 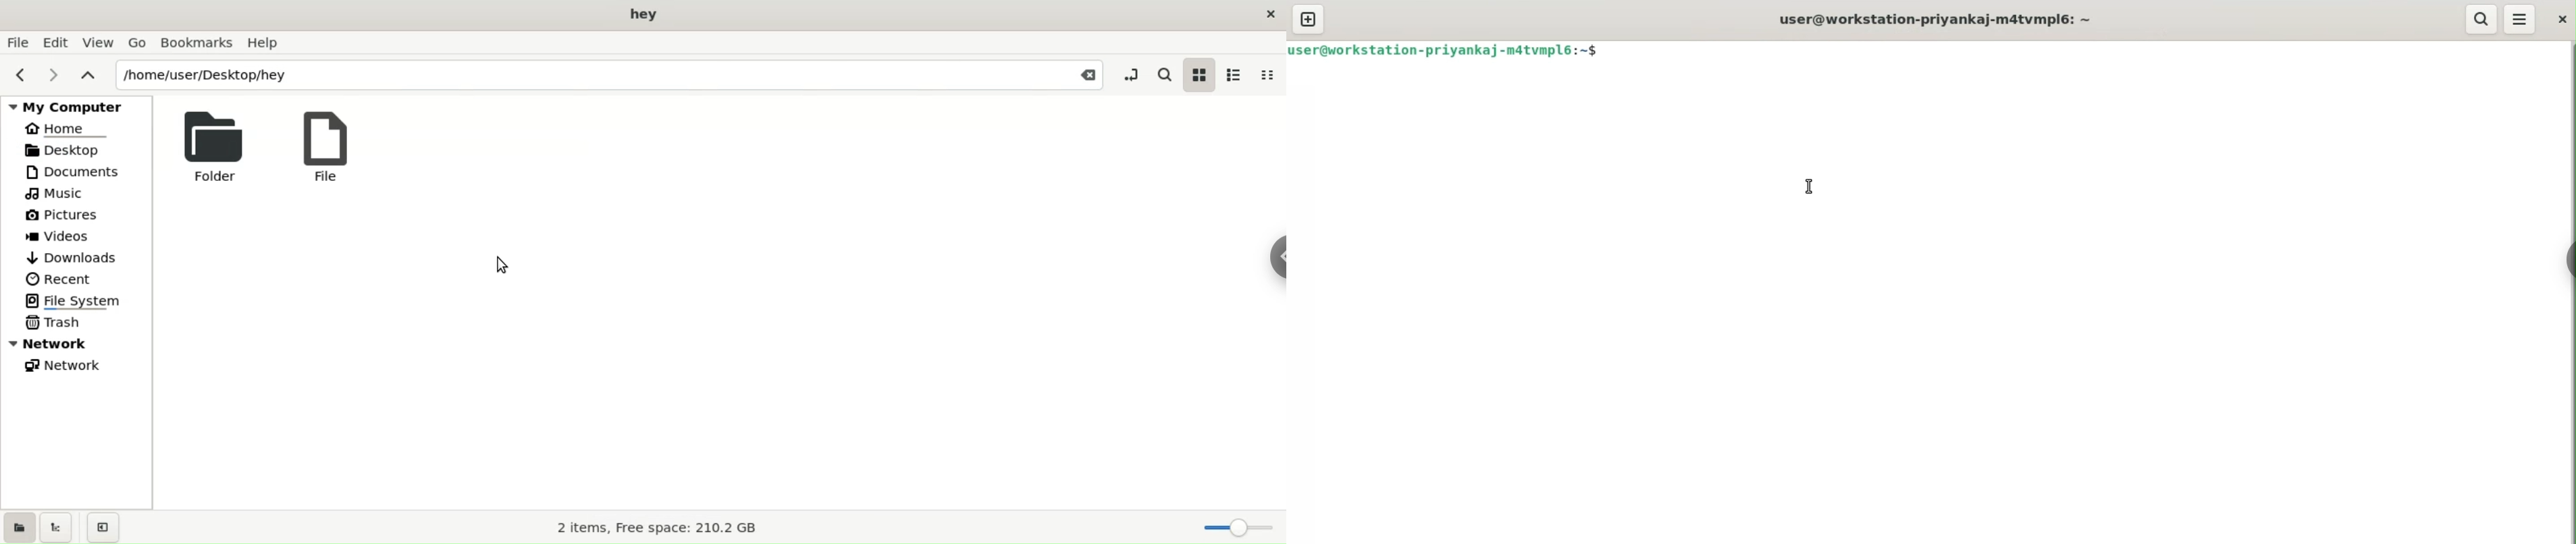 What do you see at coordinates (2093, 50) in the screenshot?
I see `command input` at bounding box center [2093, 50].